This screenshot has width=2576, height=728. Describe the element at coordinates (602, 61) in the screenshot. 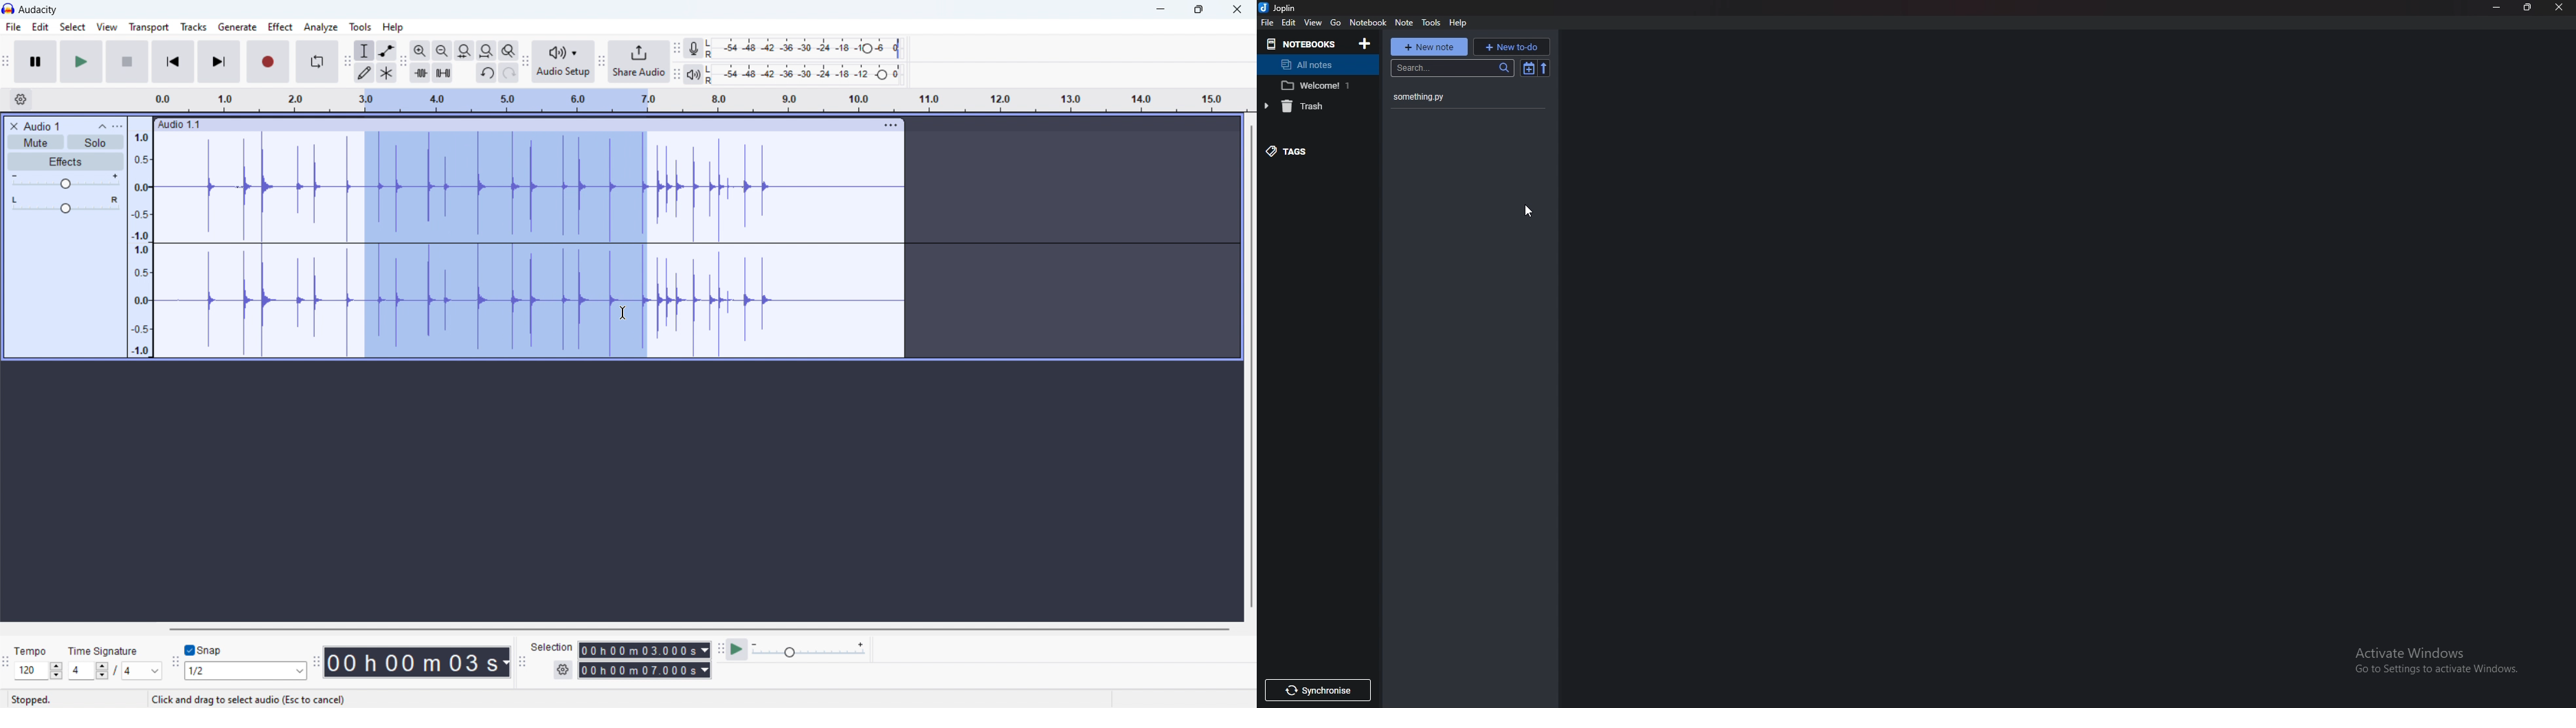

I see `share audio toolbar` at that location.